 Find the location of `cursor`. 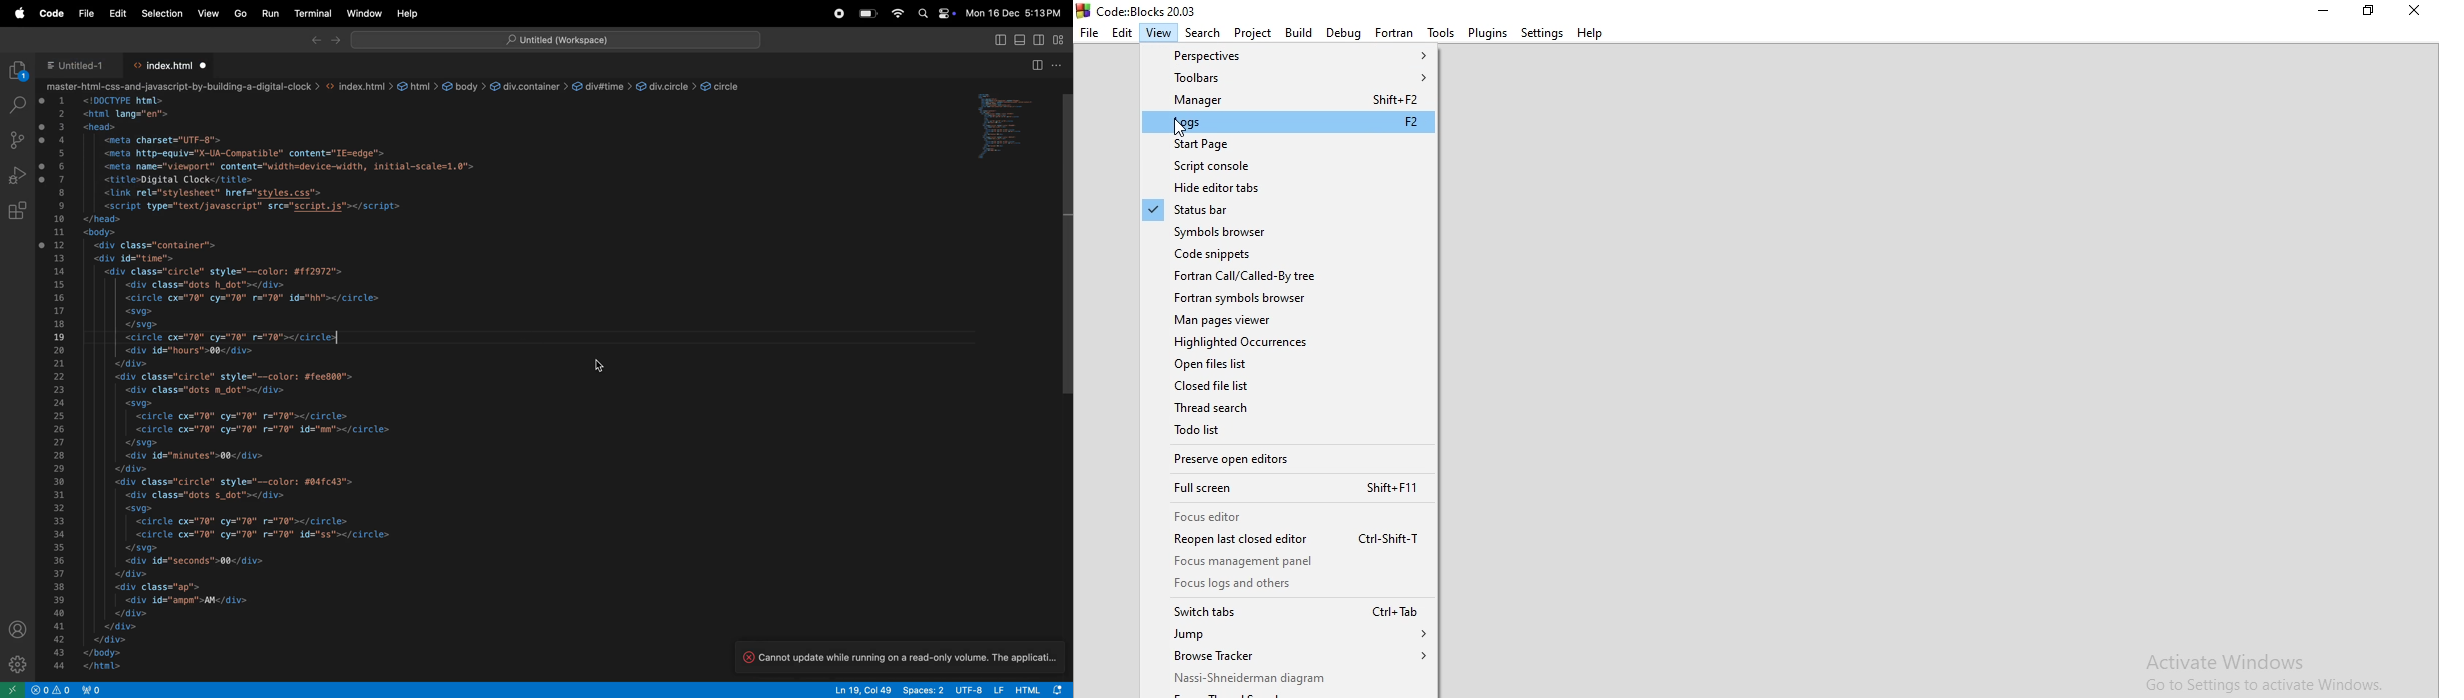

cursor is located at coordinates (601, 365).